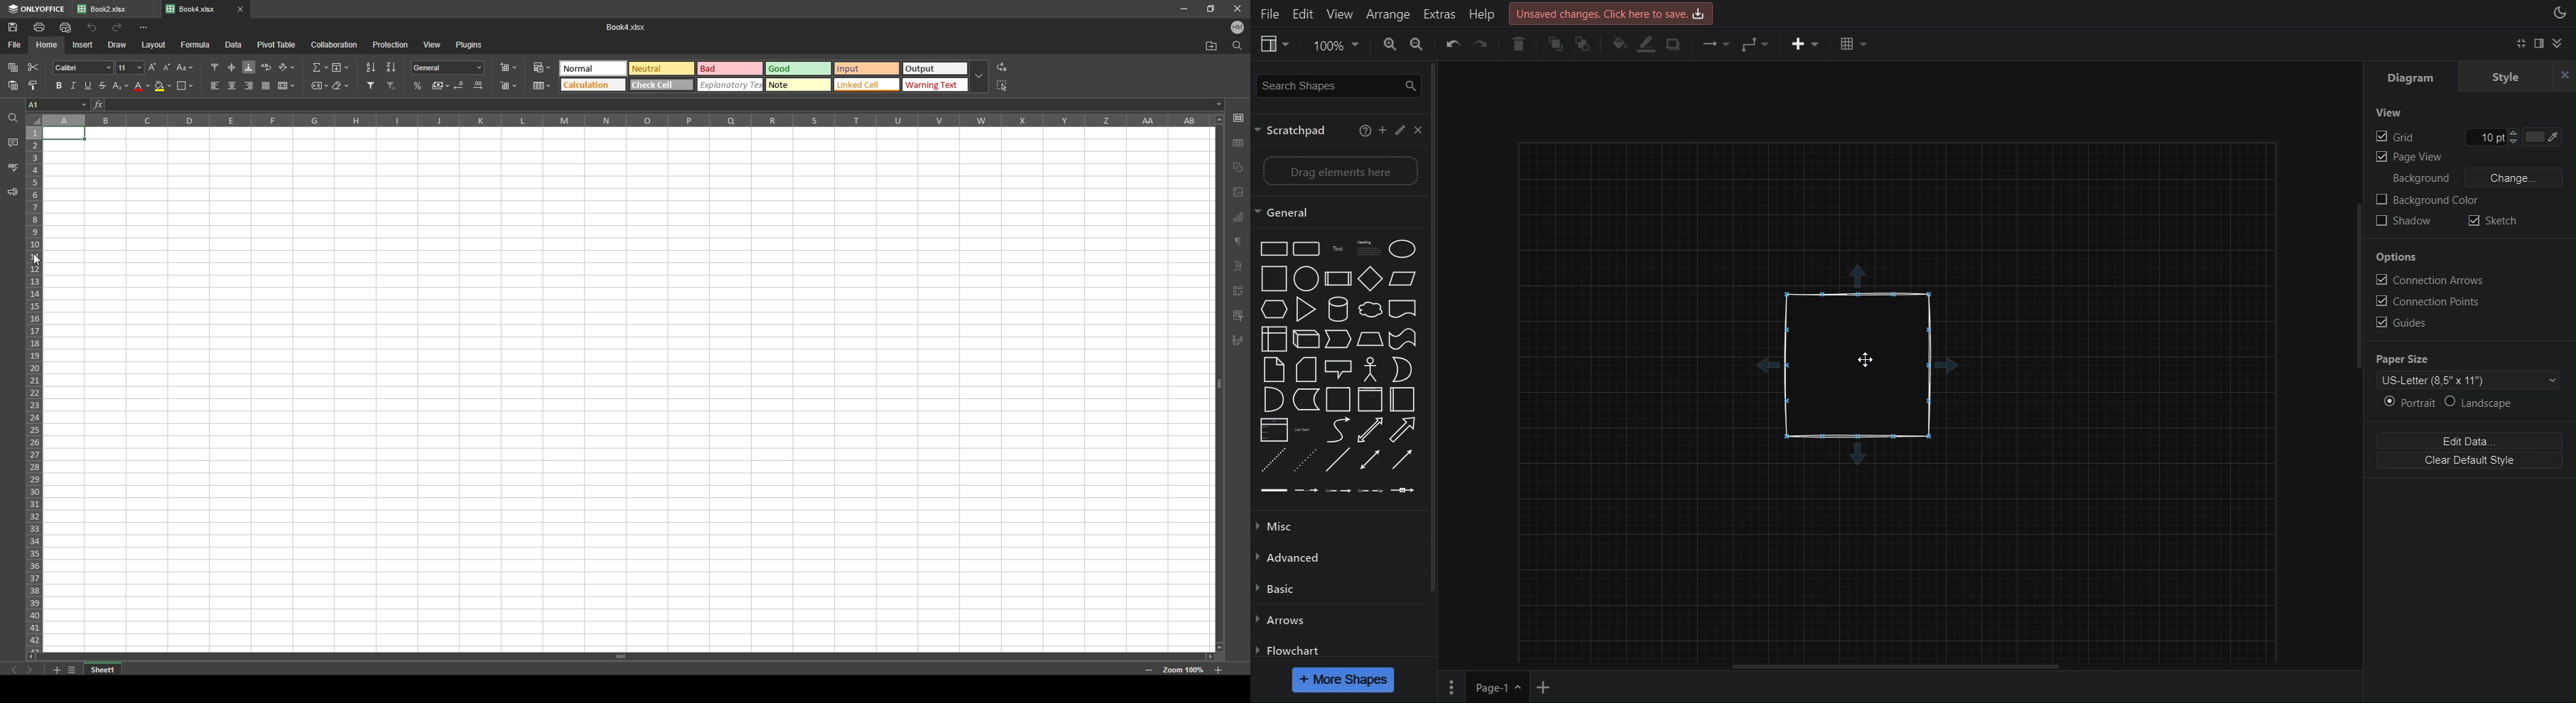  Describe the element at coordinates (1297, 212) in the screenshot. I see `General` at that location.